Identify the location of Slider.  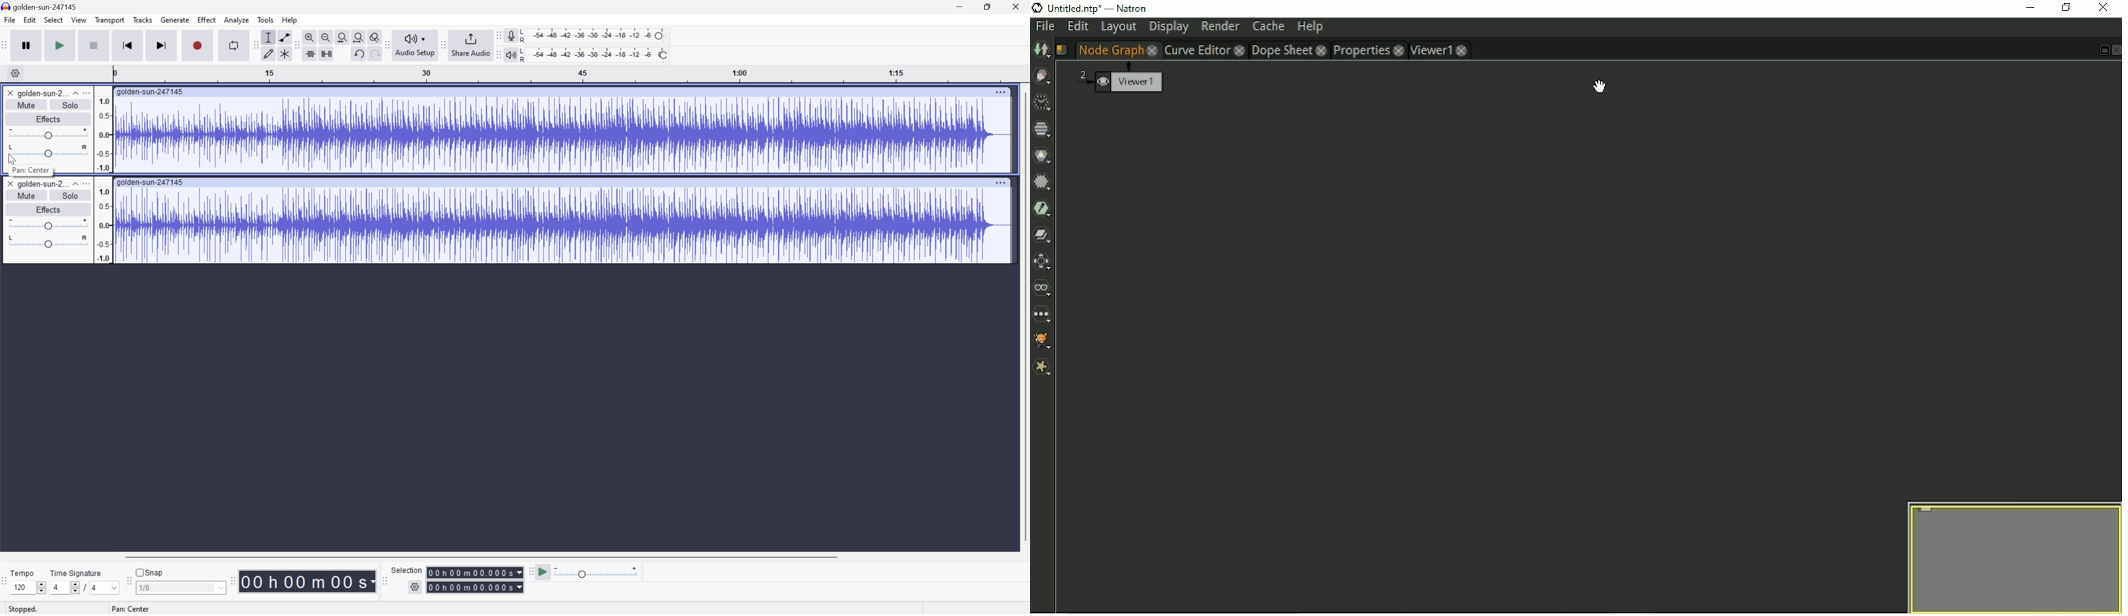
(49, 224).